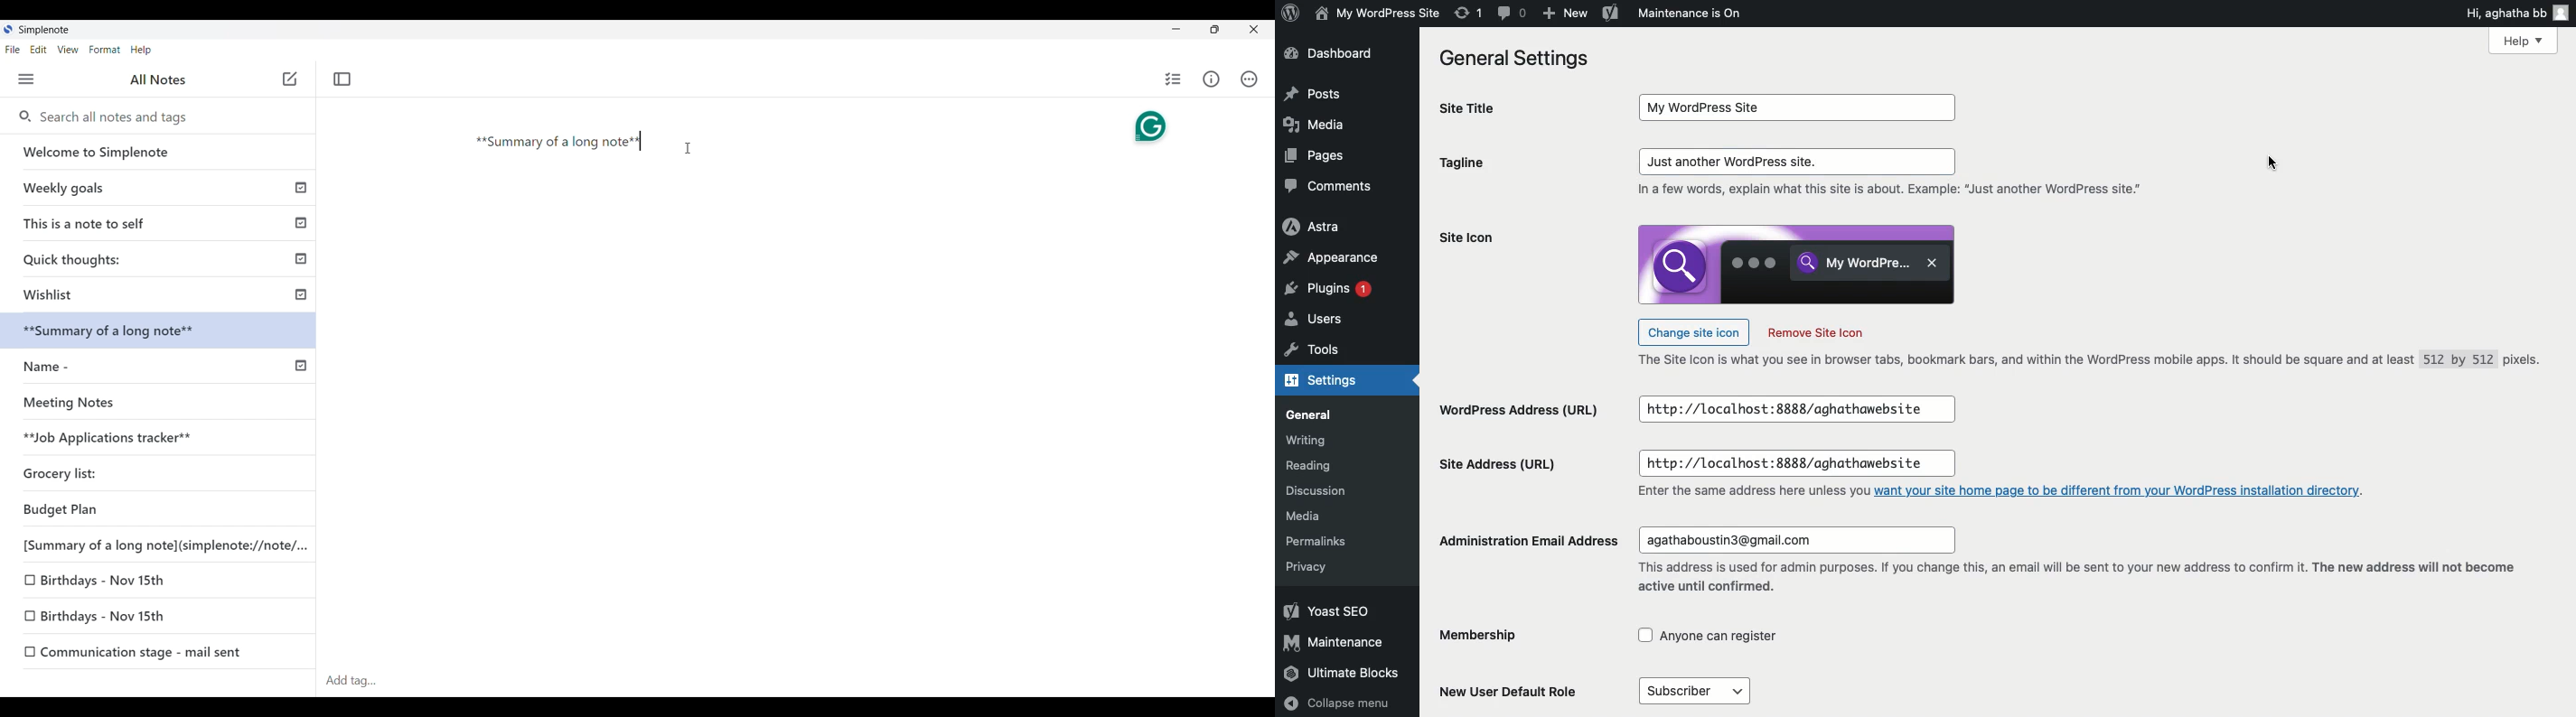  I want to click on Toggle focus mode, so click(342, 79).